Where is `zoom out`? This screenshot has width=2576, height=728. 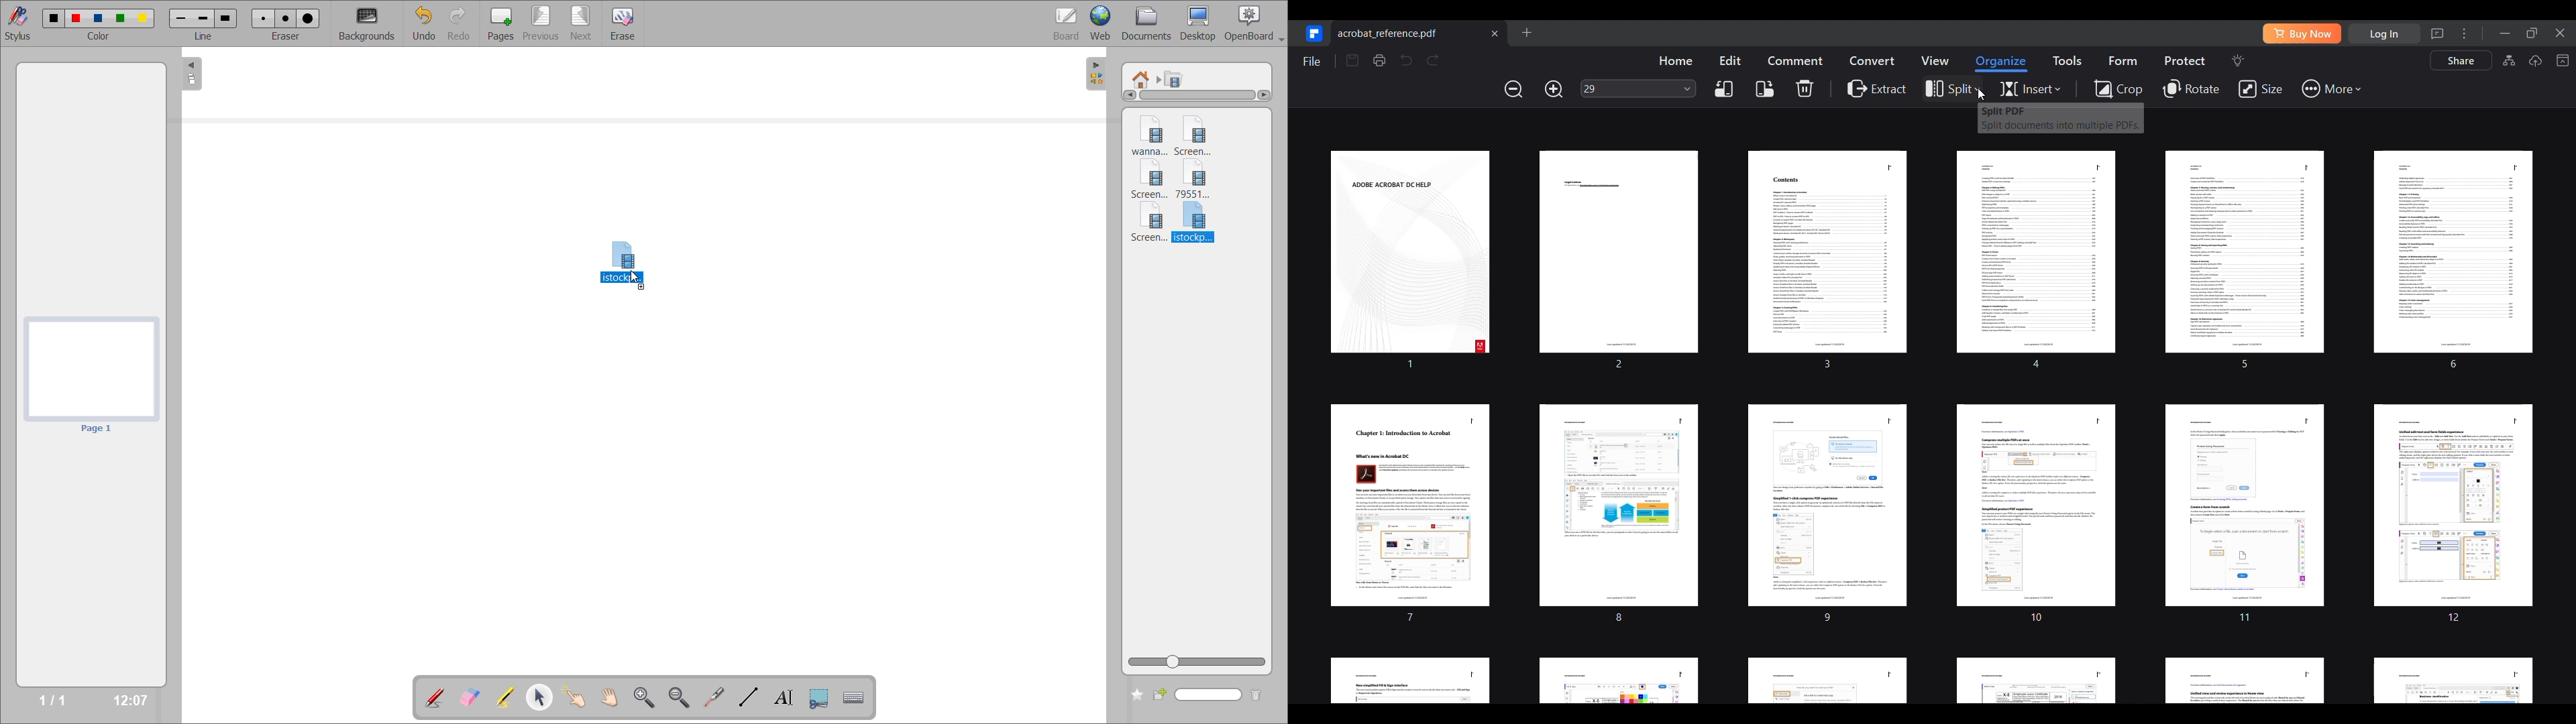
zoom out is located at coordinates (680, 697).